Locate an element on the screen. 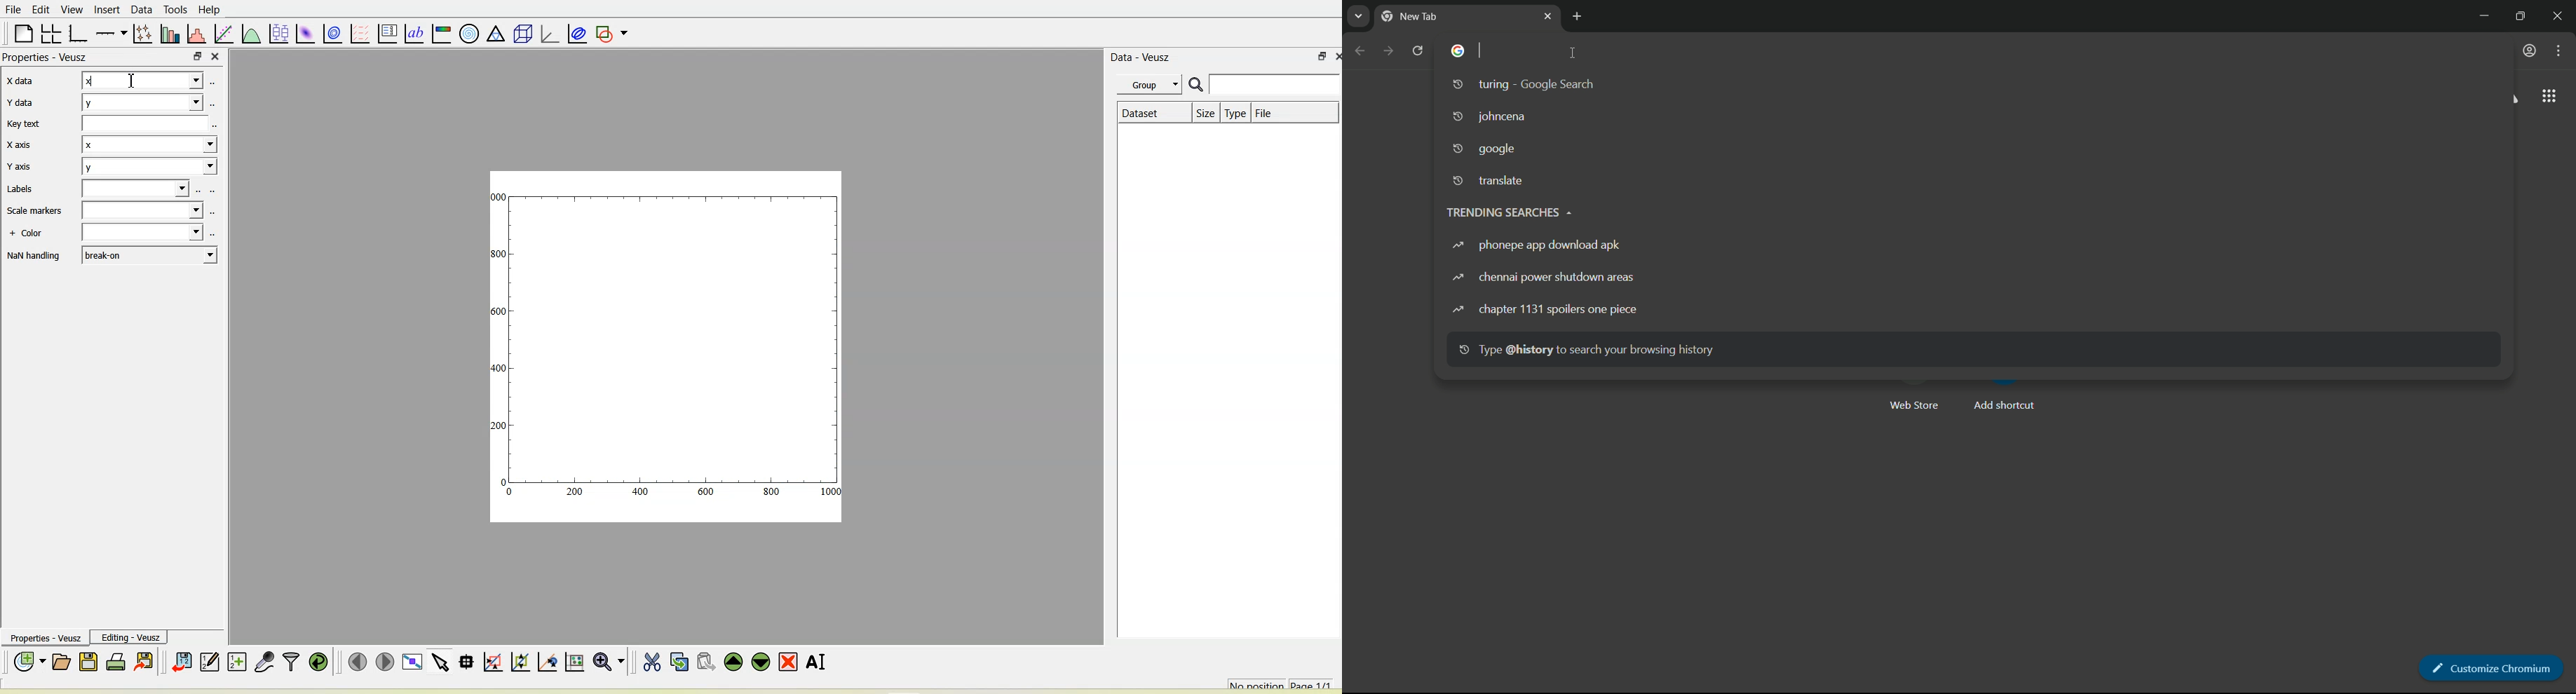 The width and height of the screenshot is (2576, 700). Print the document is located at coordinates (116, 661).